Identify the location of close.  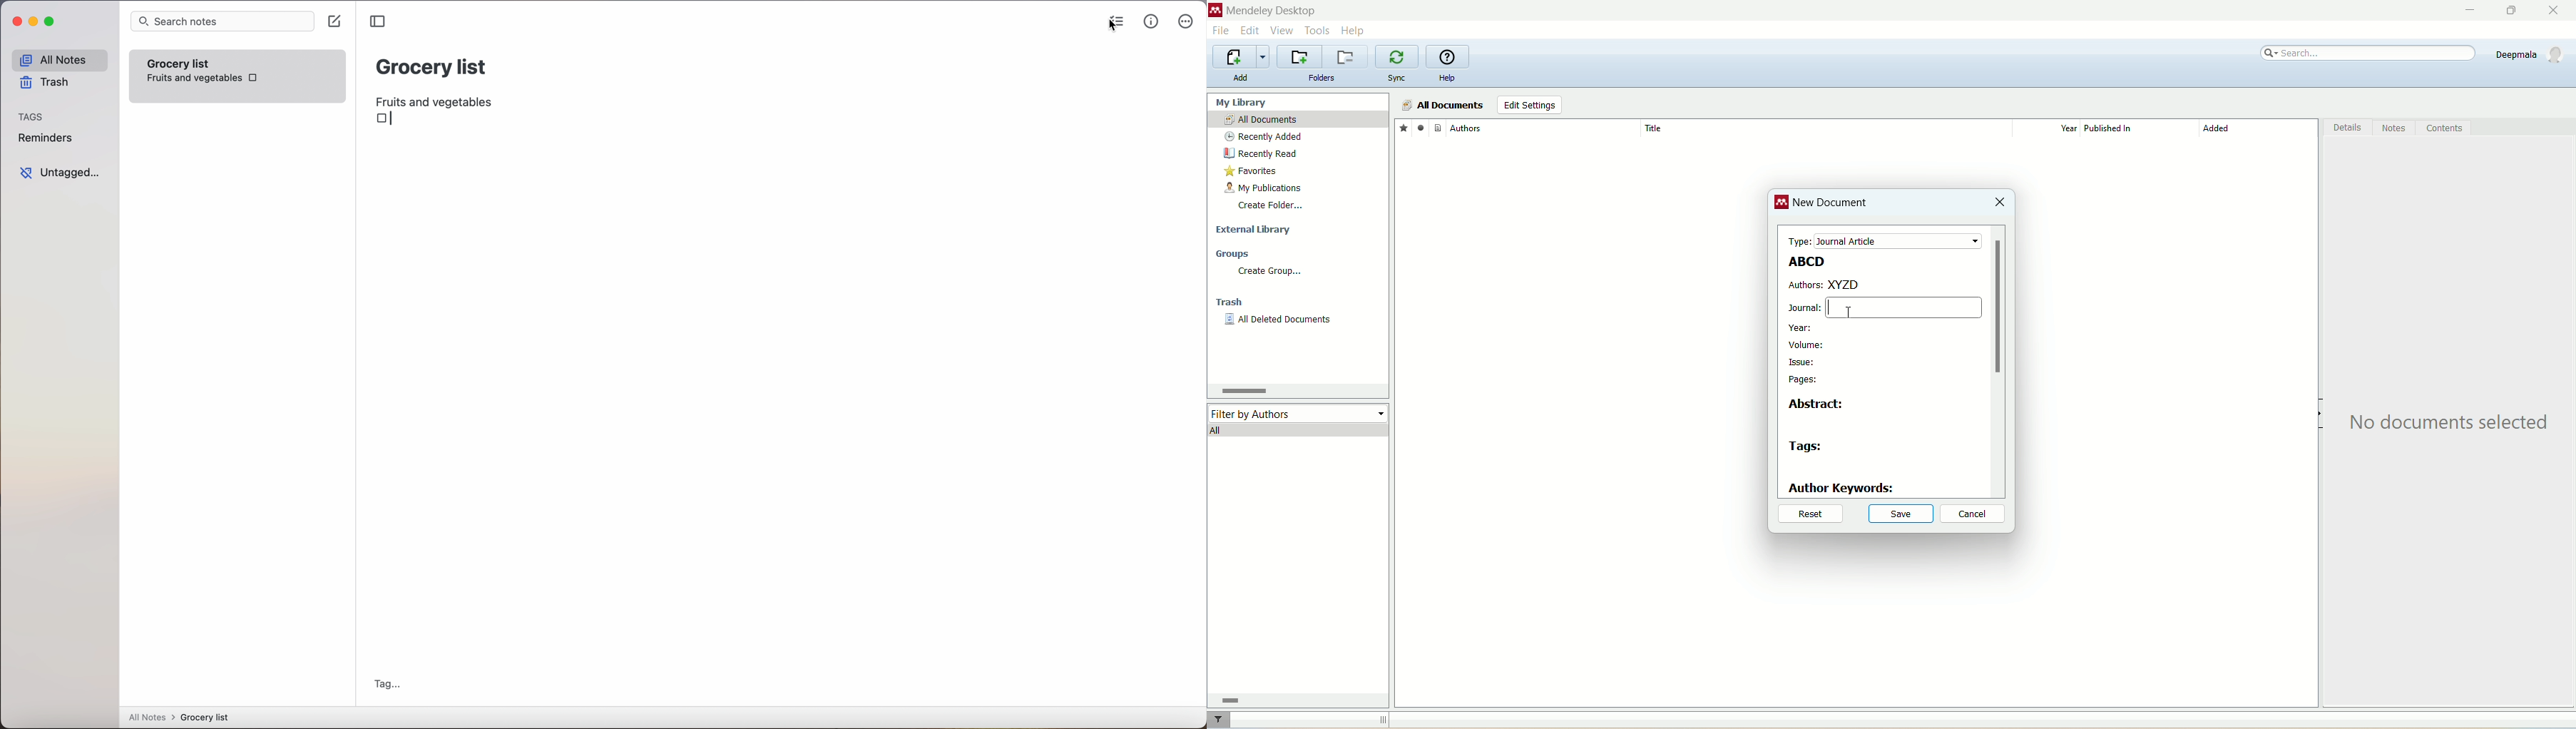
(1999, 203).